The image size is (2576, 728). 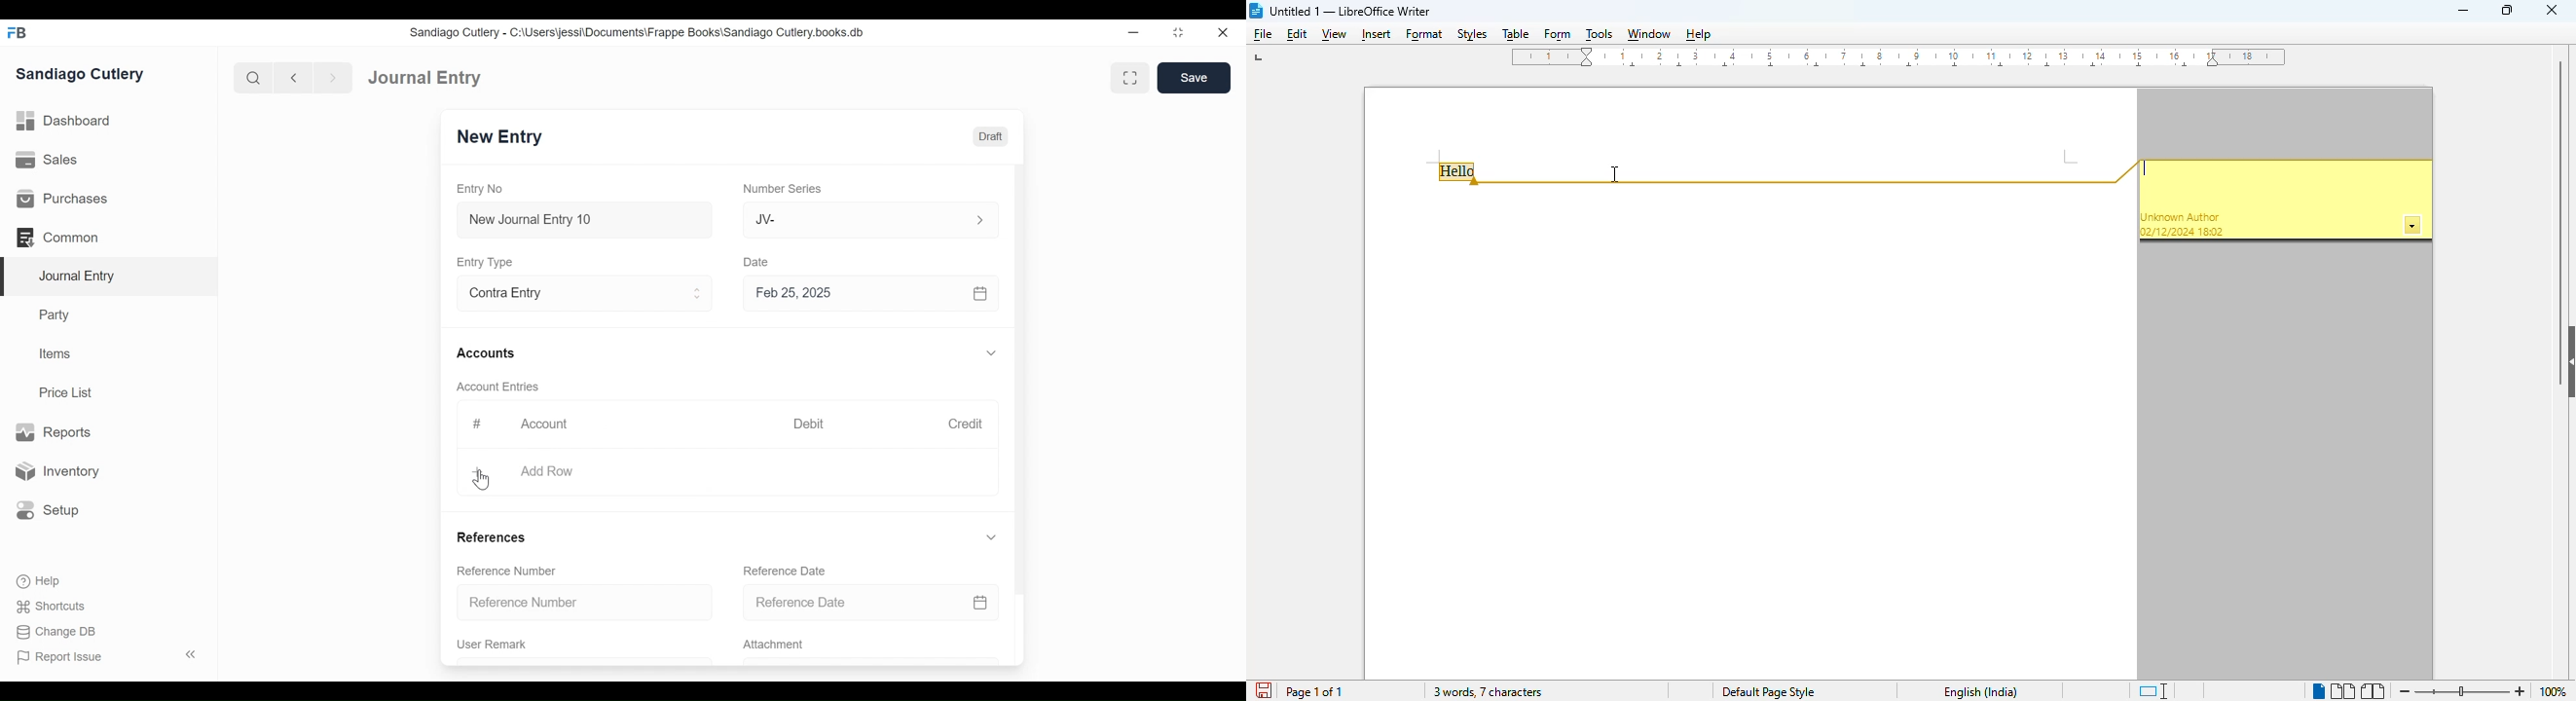 I want to click on standard selection, so click(x=2153, y=690).